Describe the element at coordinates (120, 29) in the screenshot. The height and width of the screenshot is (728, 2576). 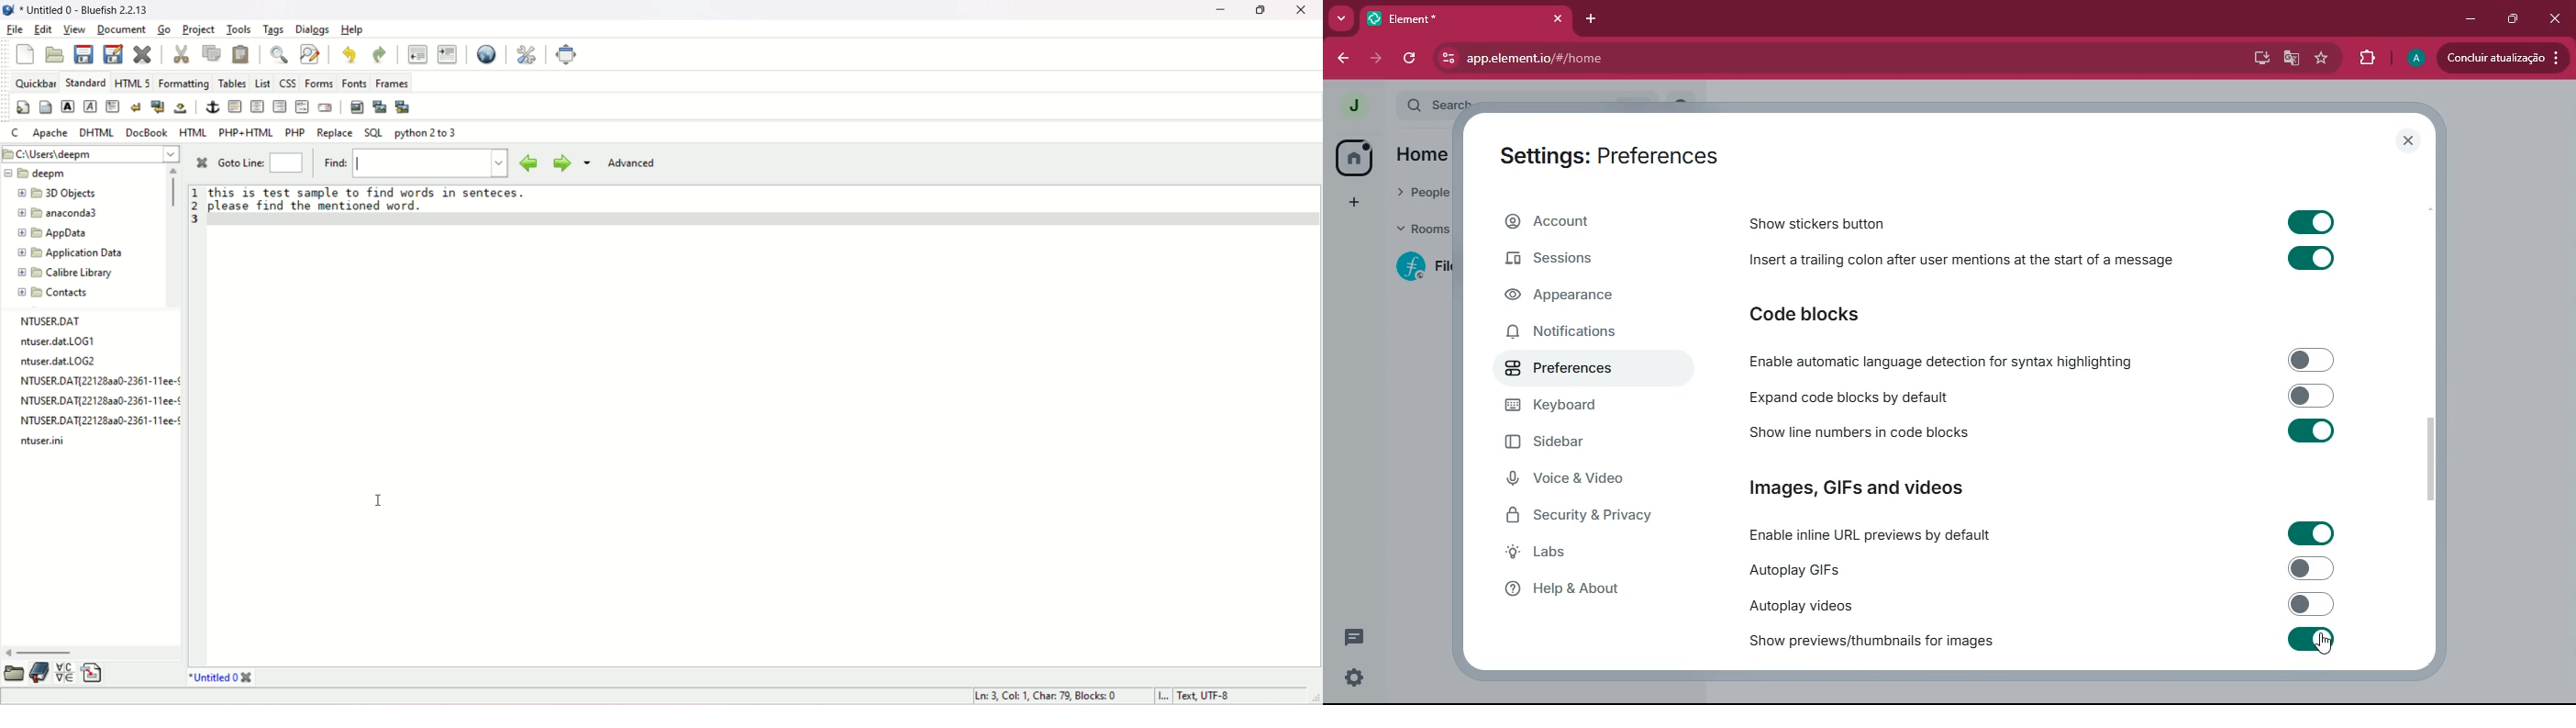
I see `document` at that location.